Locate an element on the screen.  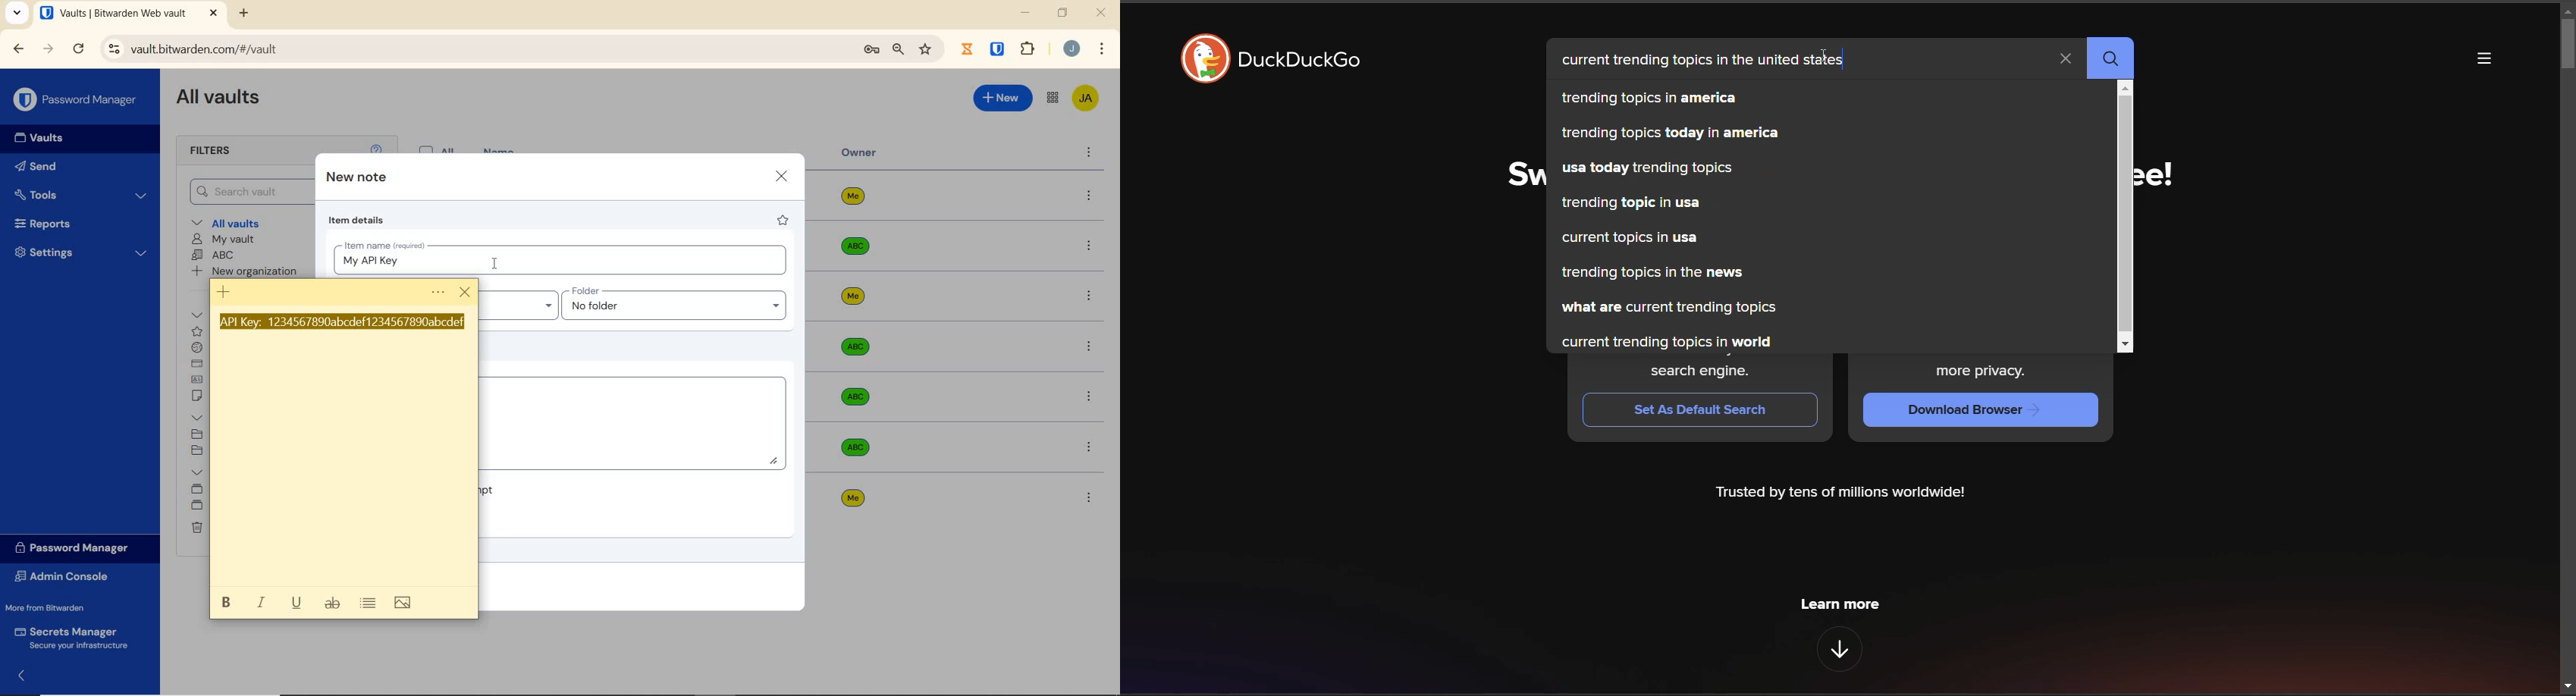
Vaults is located at coordinates (45, 139).